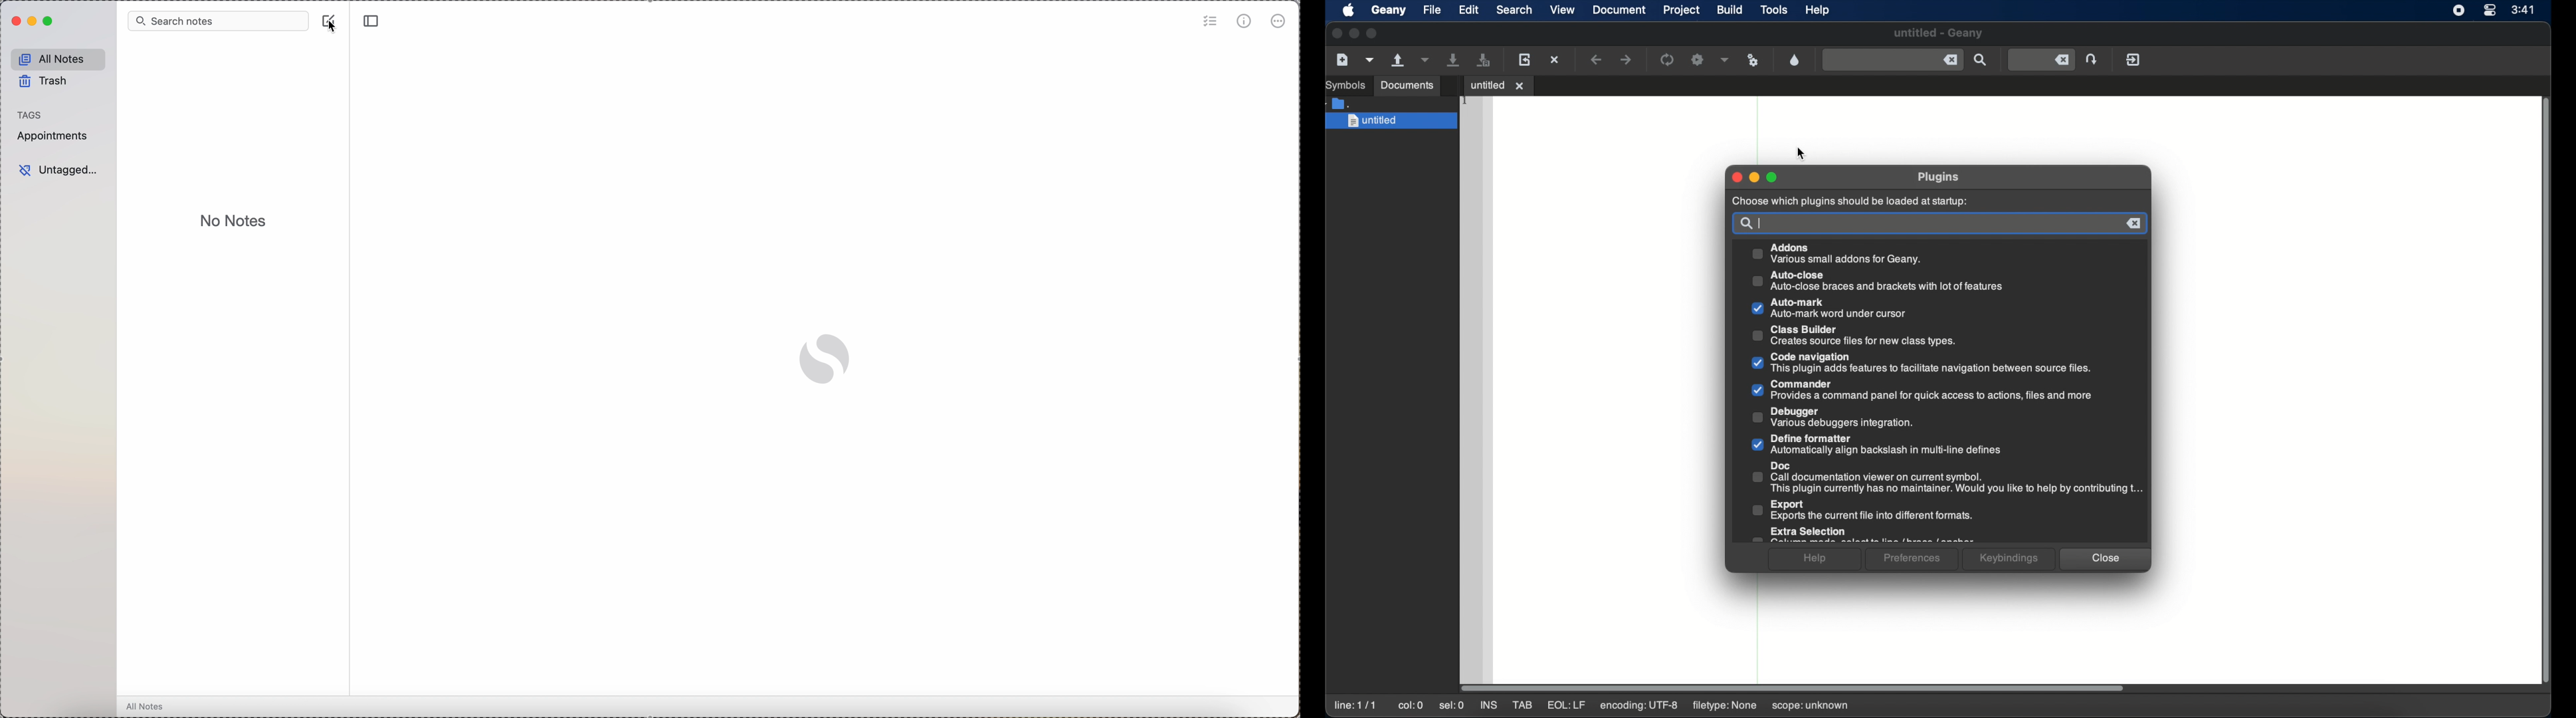 The height and width of the screenshot is (728, 2576). I want to click on build the current file, so click(1698, 60).